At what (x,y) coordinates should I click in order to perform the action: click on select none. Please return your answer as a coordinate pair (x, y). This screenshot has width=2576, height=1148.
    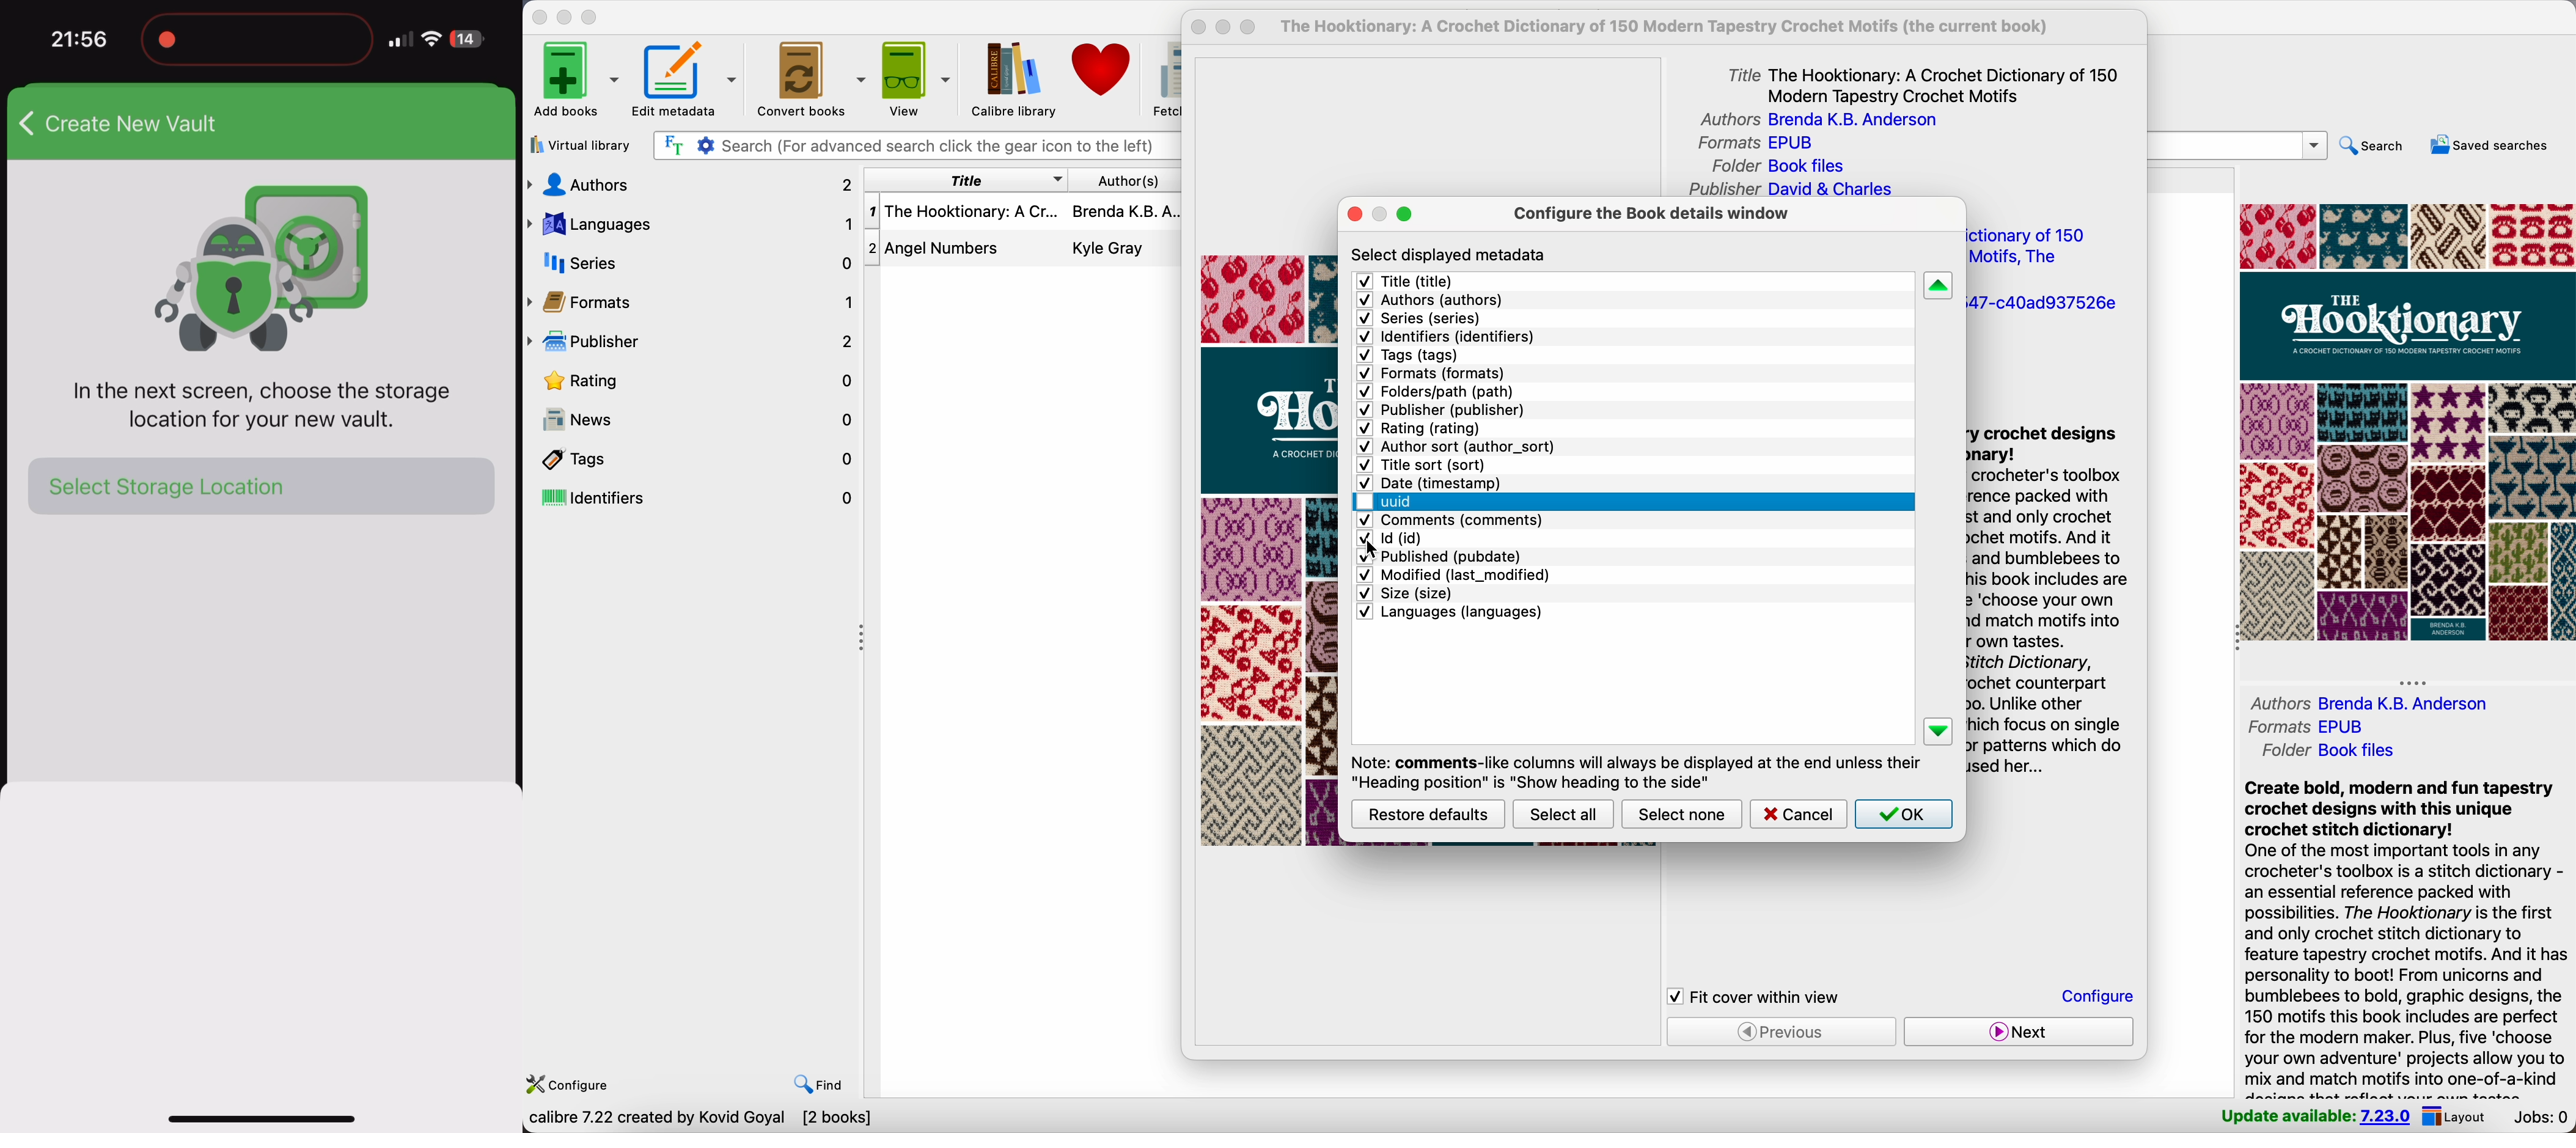
    Looking at the image, I should click on (1682, 816).